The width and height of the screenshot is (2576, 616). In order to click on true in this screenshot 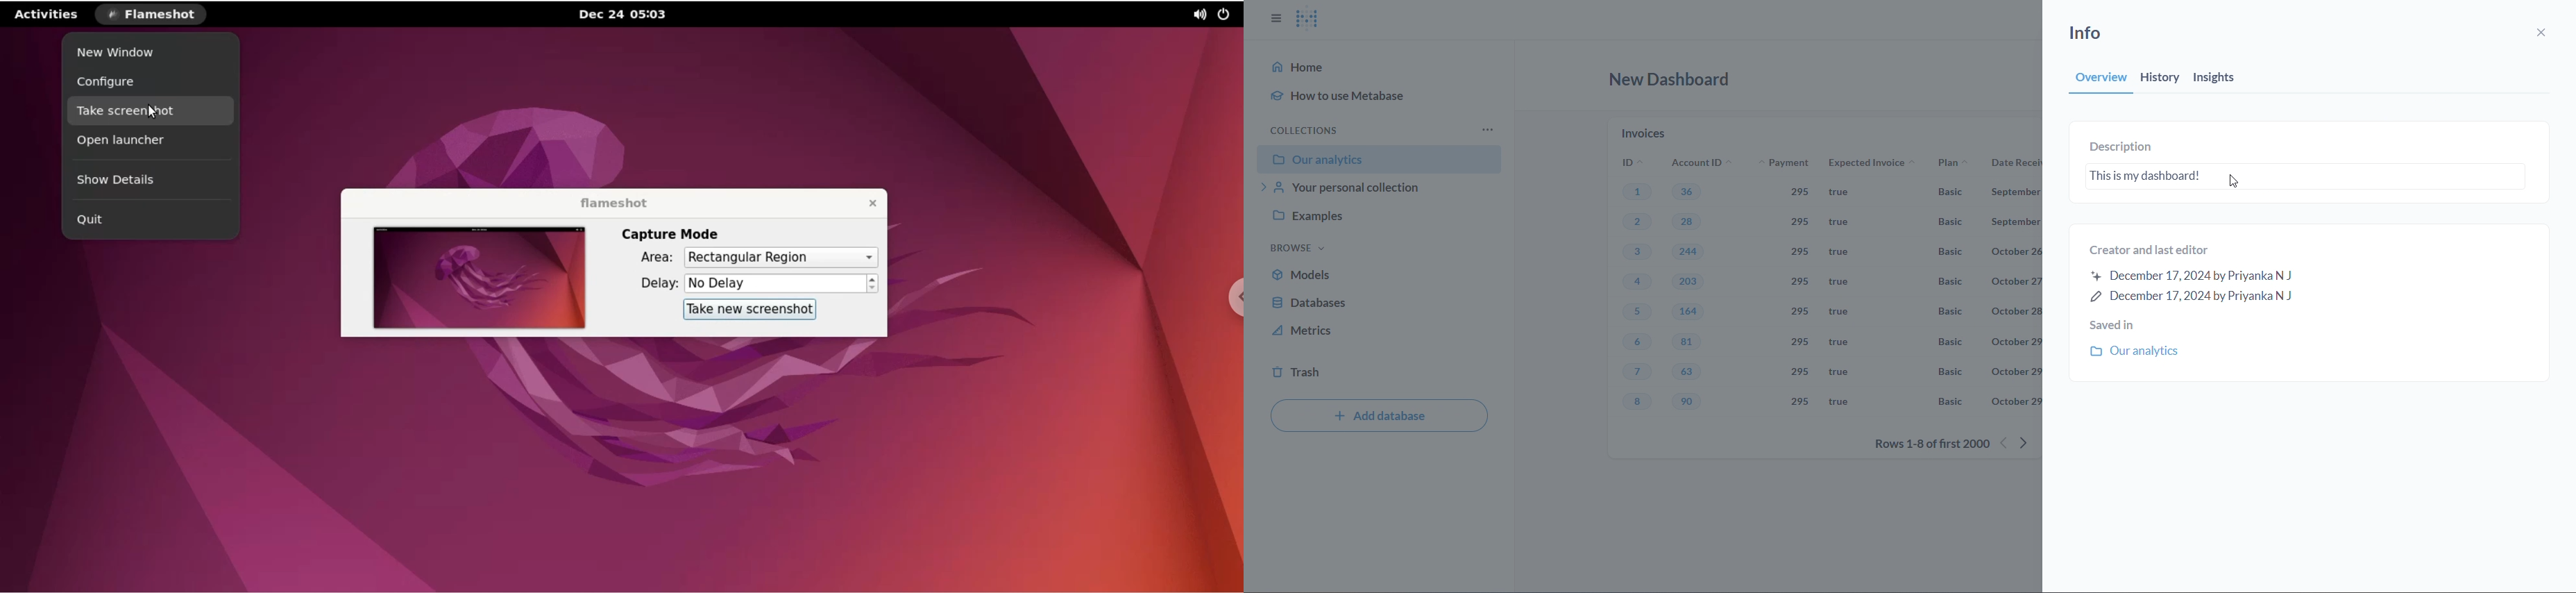, I will do `click(1837, 401)`.